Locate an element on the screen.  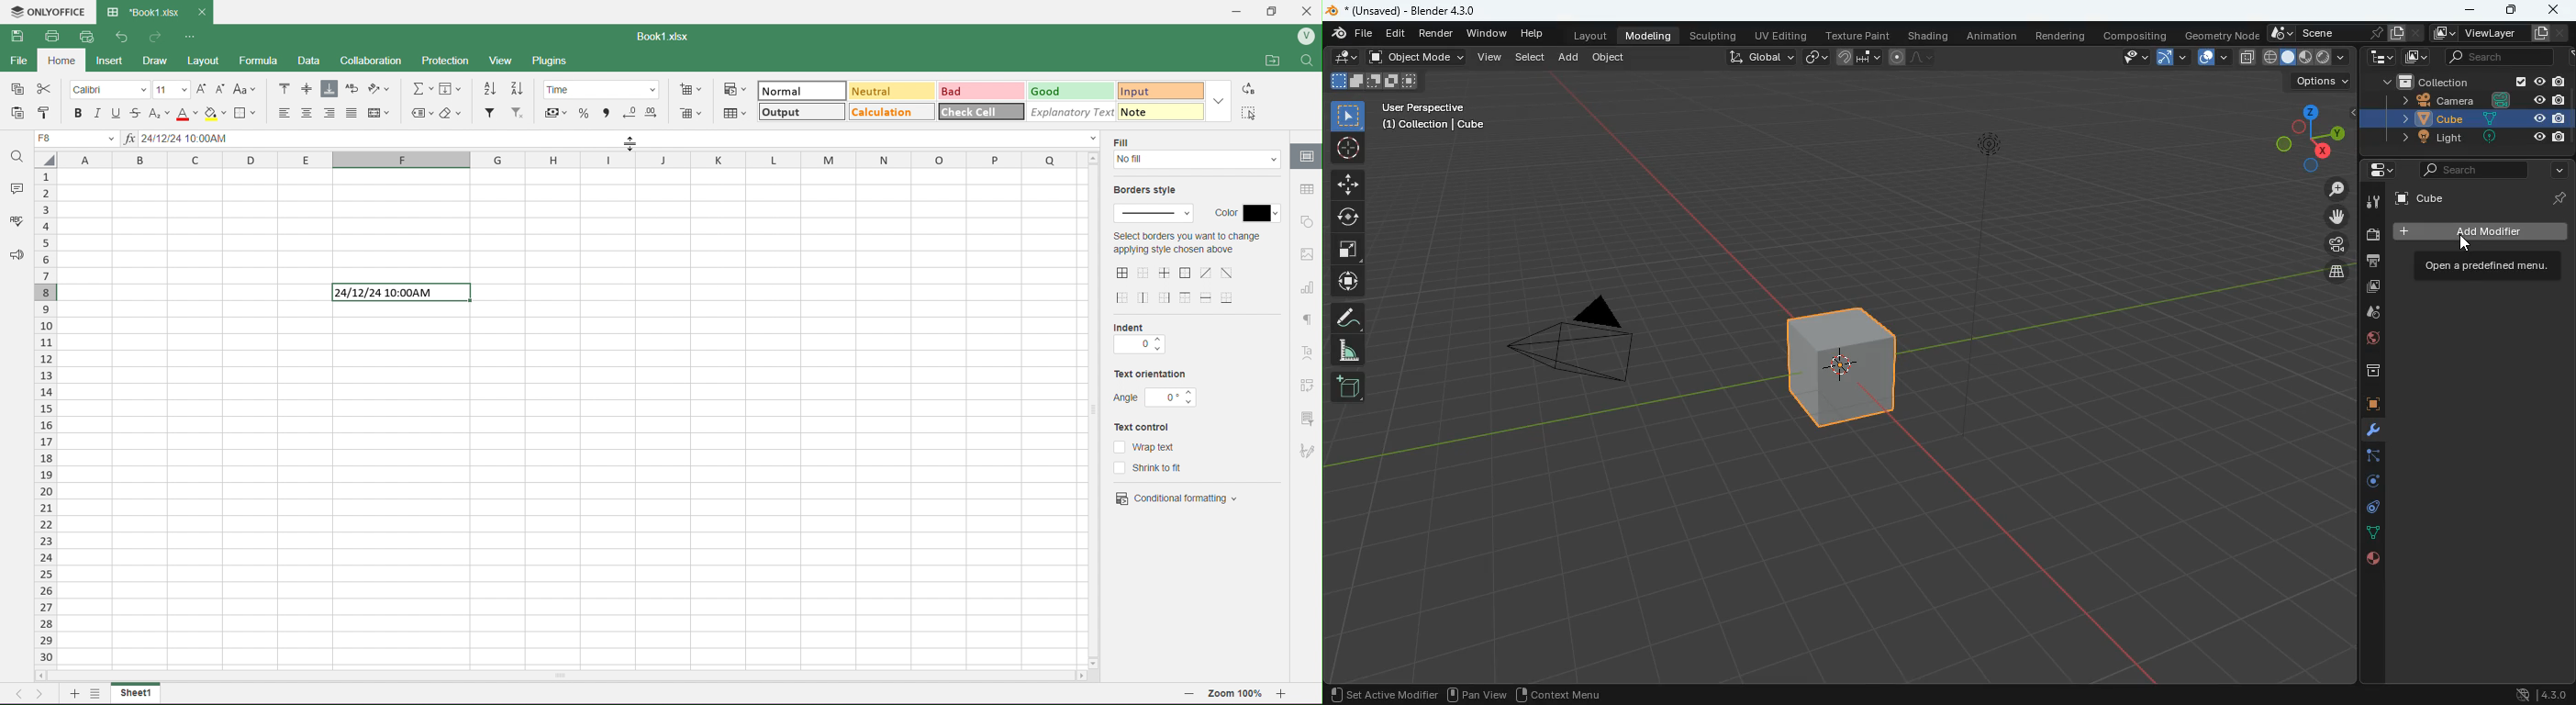
drop is located at coordinates (2366, 317).